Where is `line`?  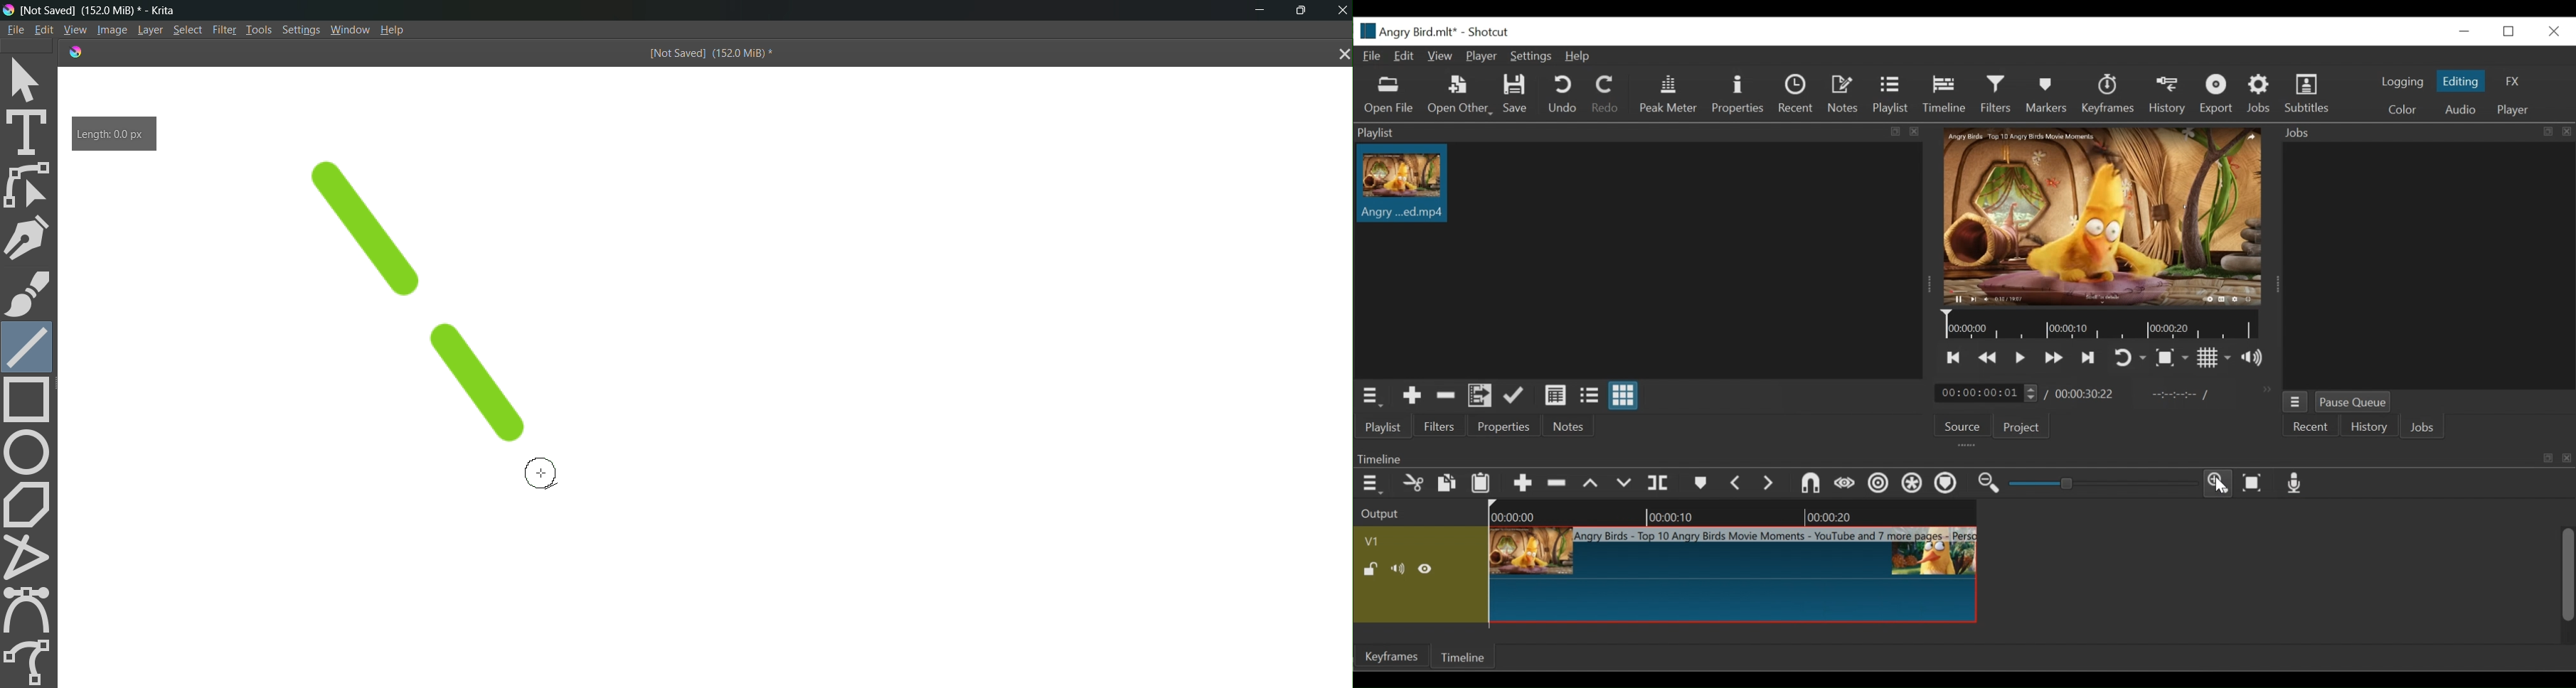
line is located at coordinates (492, 385).